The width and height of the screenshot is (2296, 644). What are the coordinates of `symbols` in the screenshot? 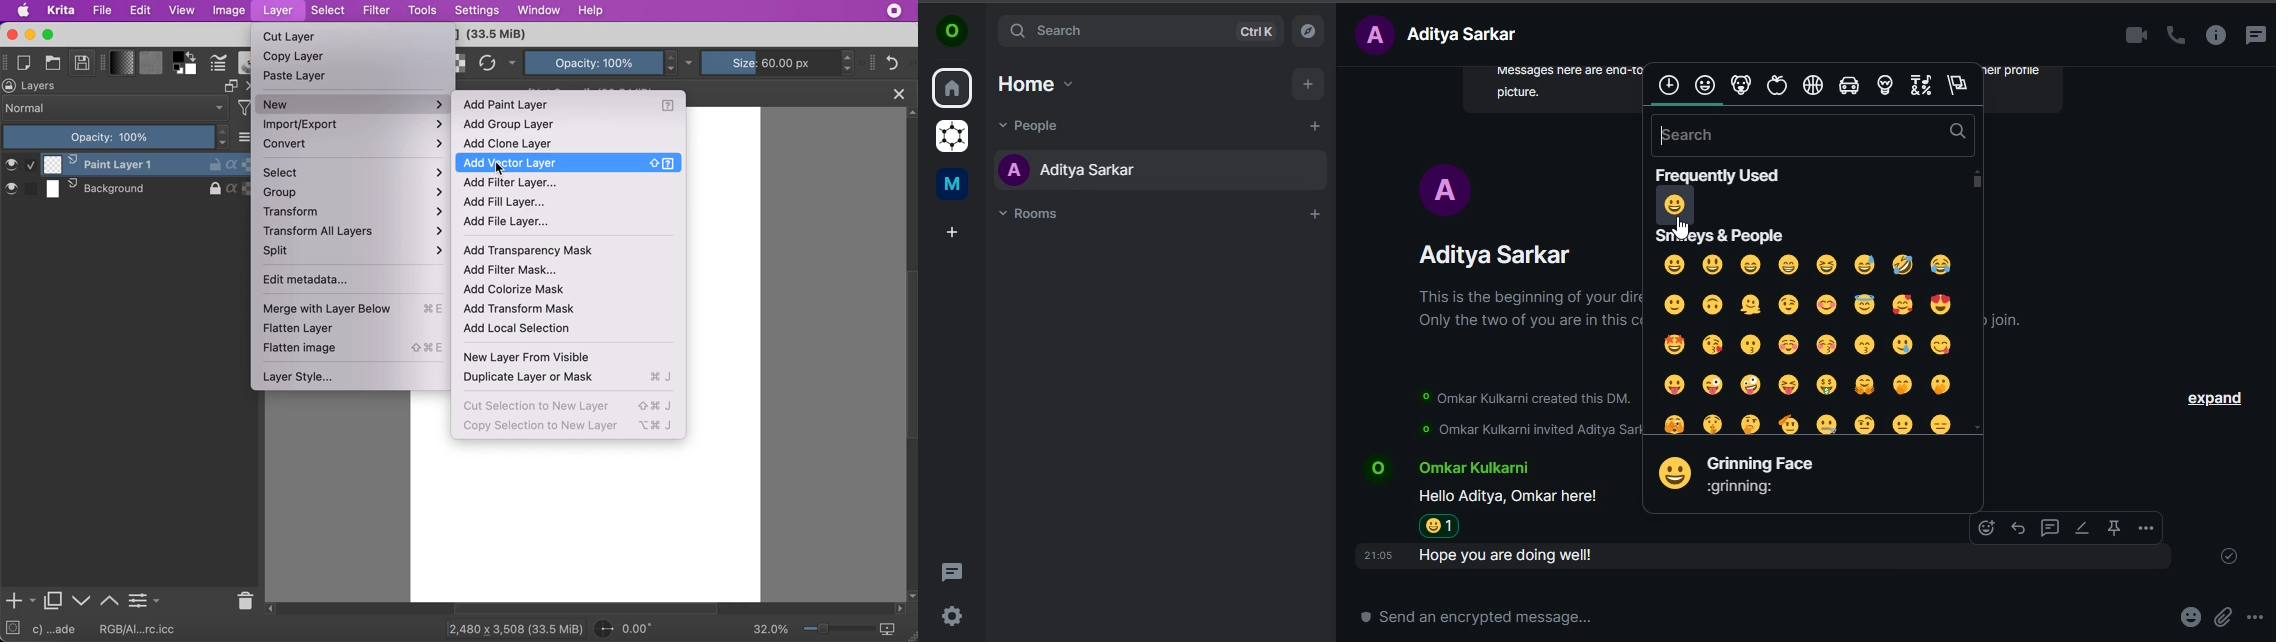 It's located at (1922, 85).